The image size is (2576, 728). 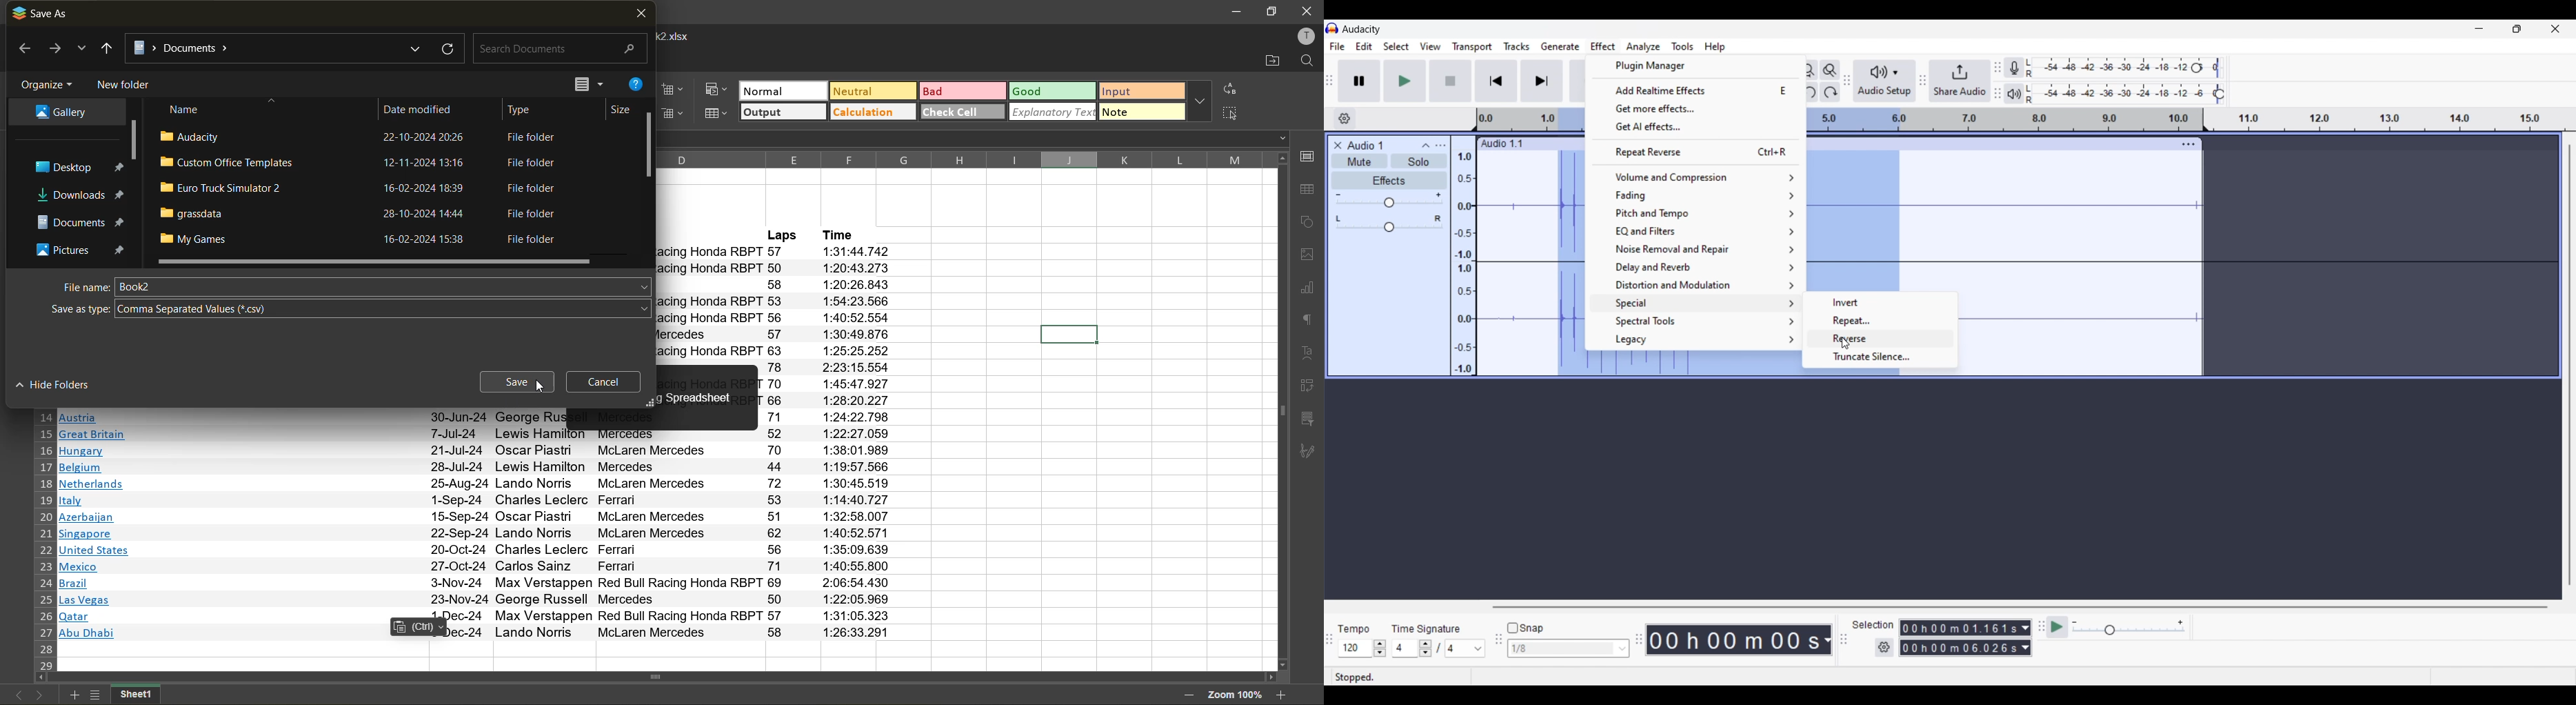 What do you see at coordinates (1425, 146) in the screenshot?
I see `Collapse` at bounding box center [1425, 146].